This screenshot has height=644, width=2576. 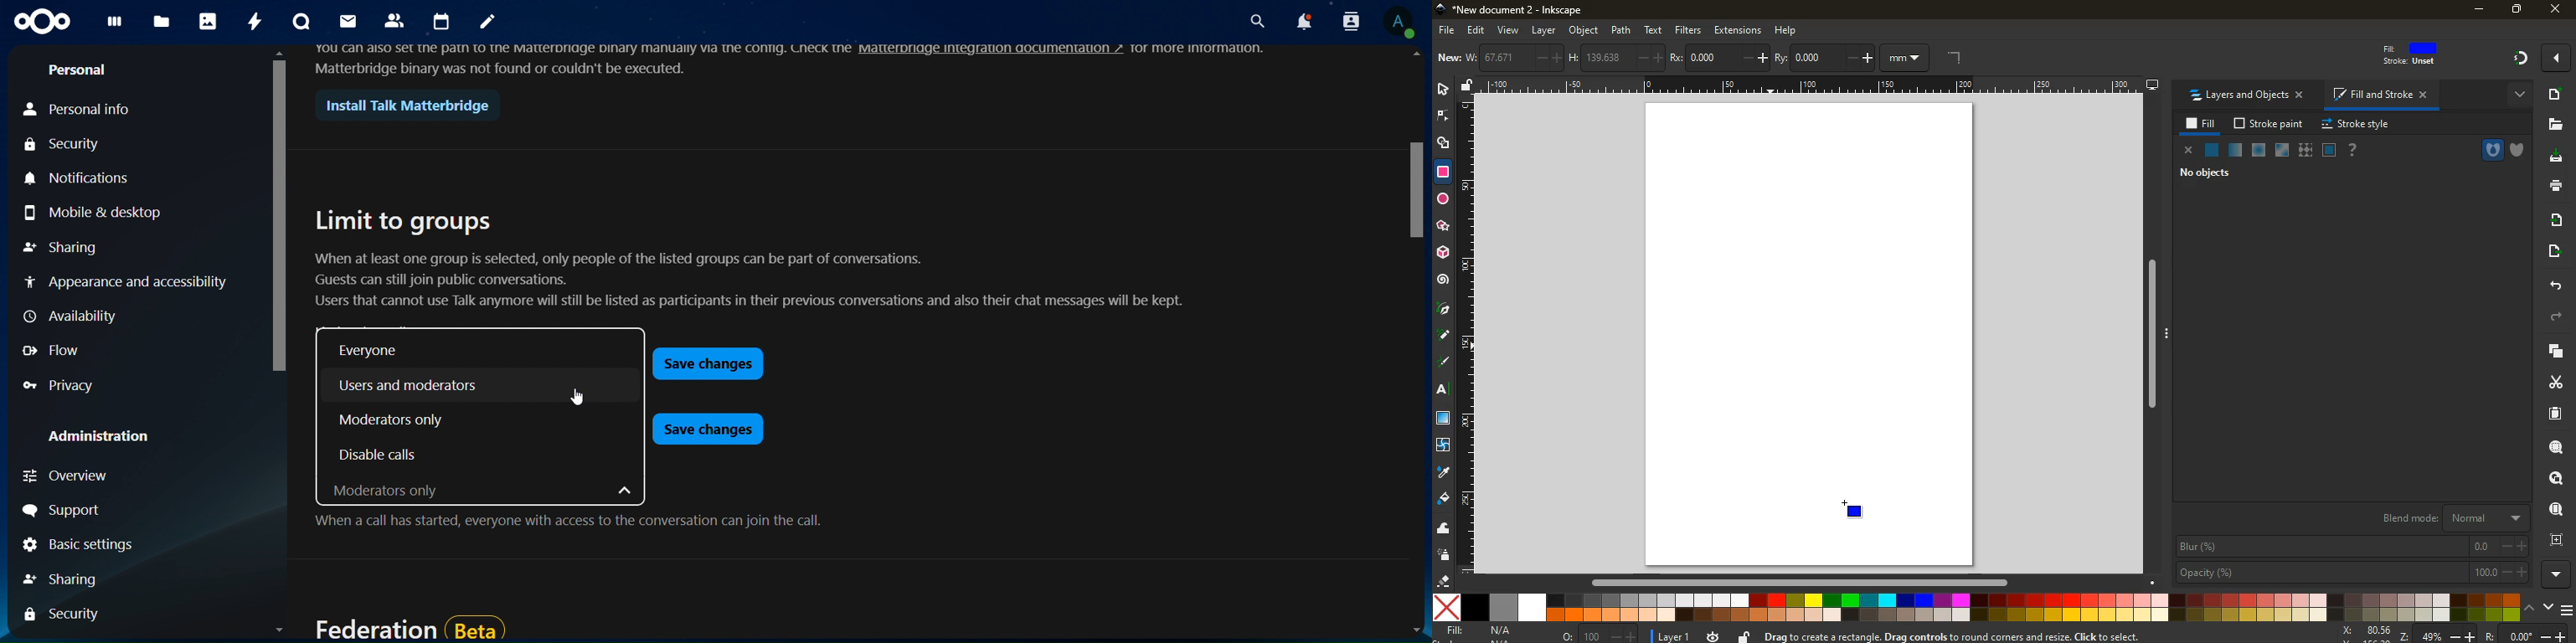 What do you see at coordinates (69, 579) in the screenshot?
I see `sharing` at bounding box center [69, 579].